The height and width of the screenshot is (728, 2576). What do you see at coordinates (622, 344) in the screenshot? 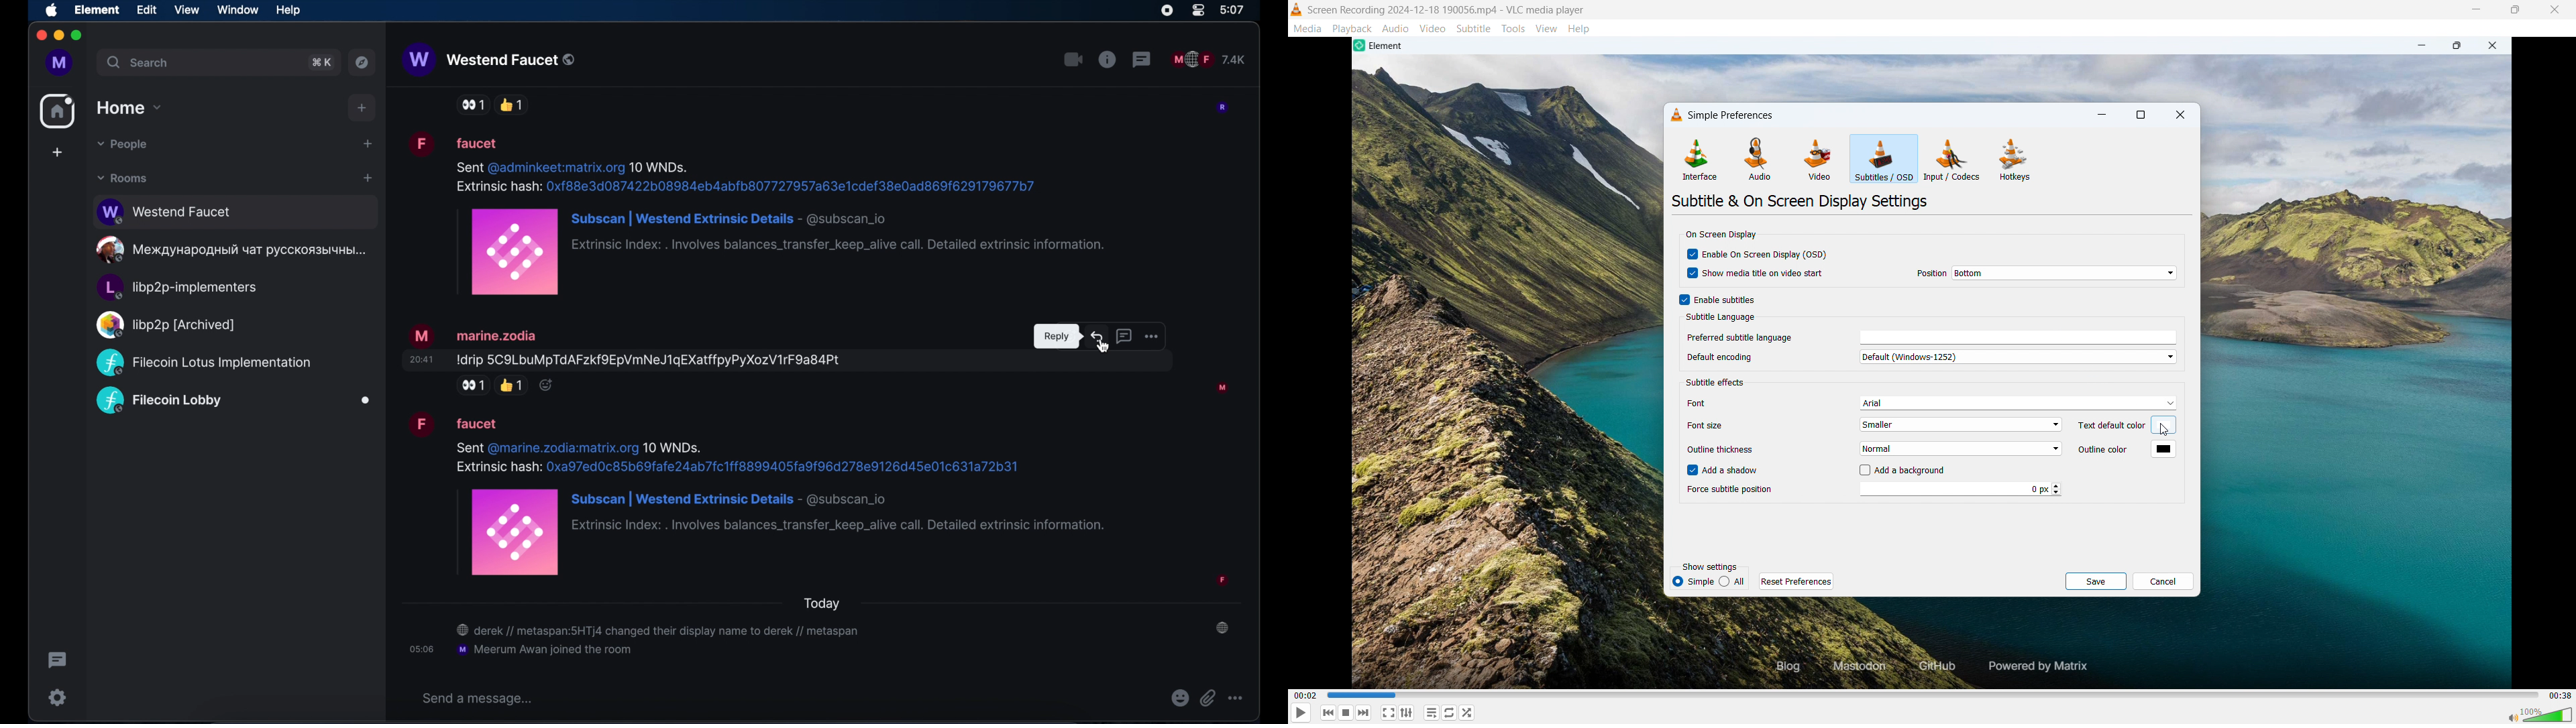
I see `` at bounding box center [622, 344].